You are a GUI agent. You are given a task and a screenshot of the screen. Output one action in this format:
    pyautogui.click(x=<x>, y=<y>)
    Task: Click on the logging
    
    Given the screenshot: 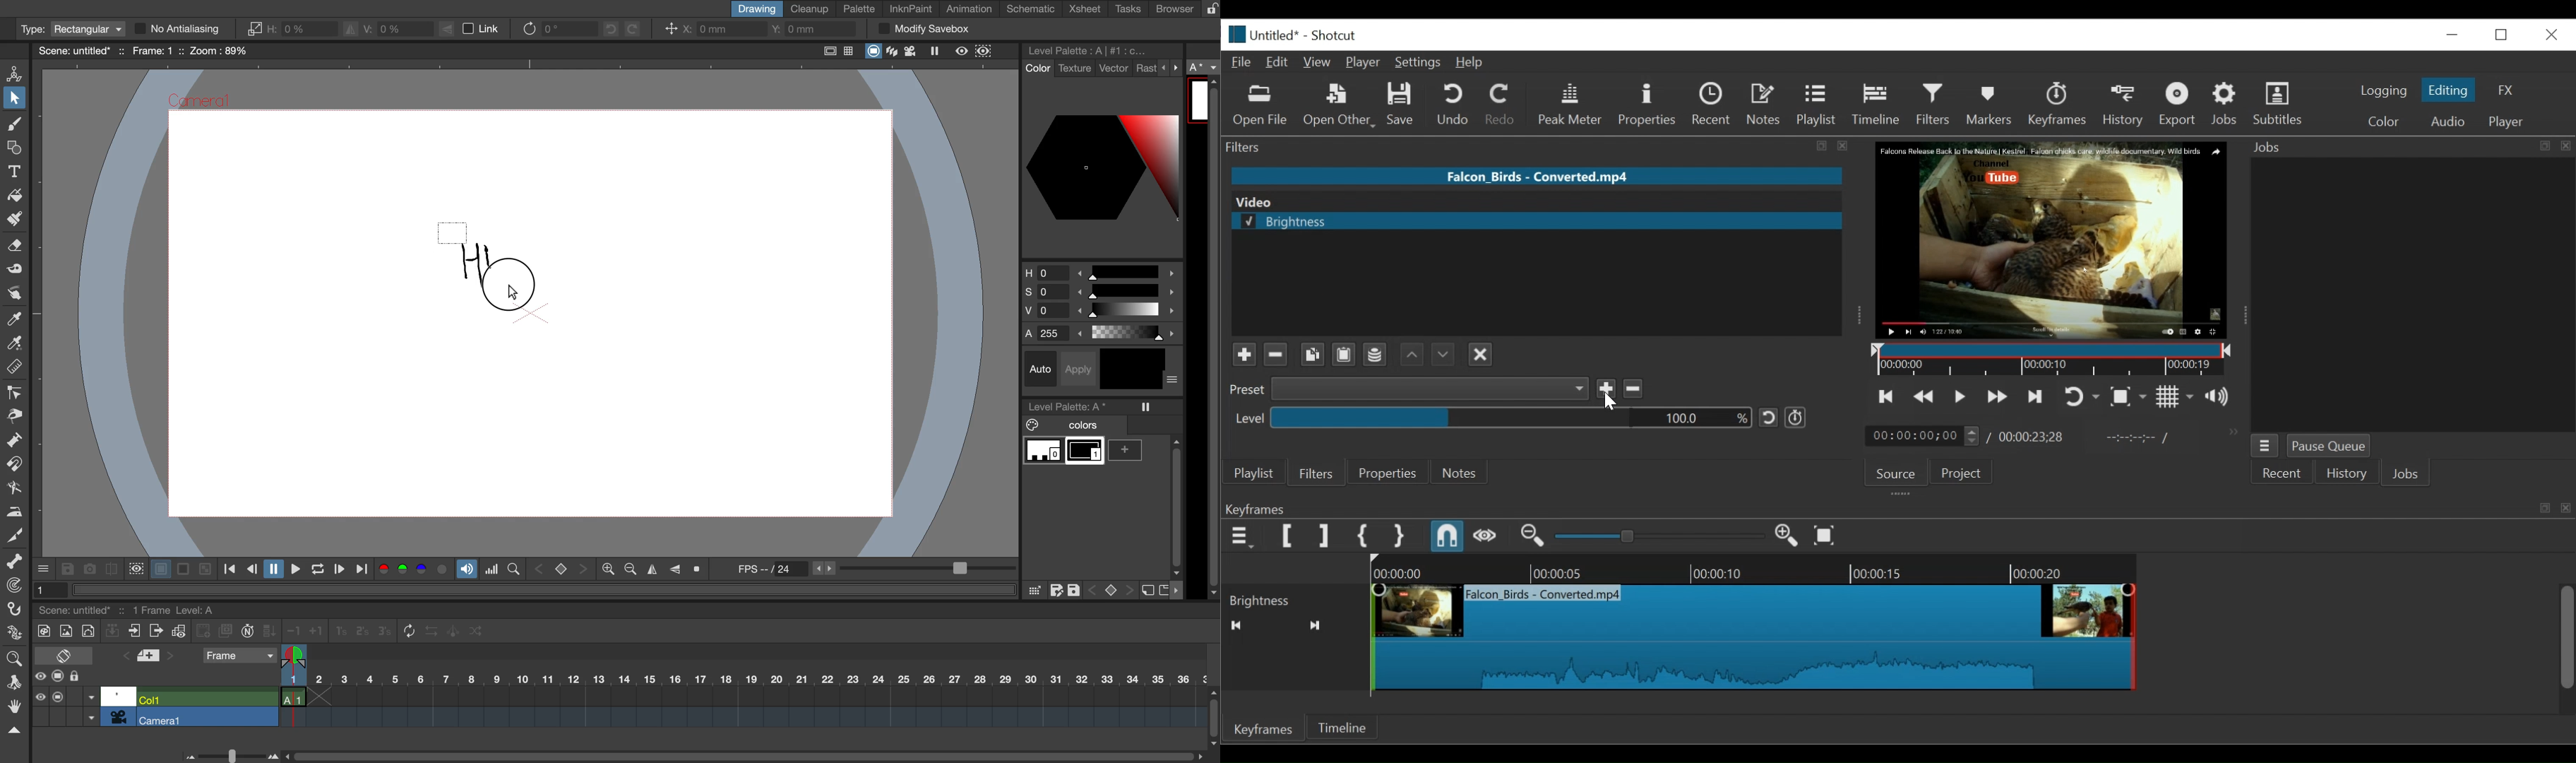 What is the action you would take?
    pyautogui.click(x=2383, y=92)
    